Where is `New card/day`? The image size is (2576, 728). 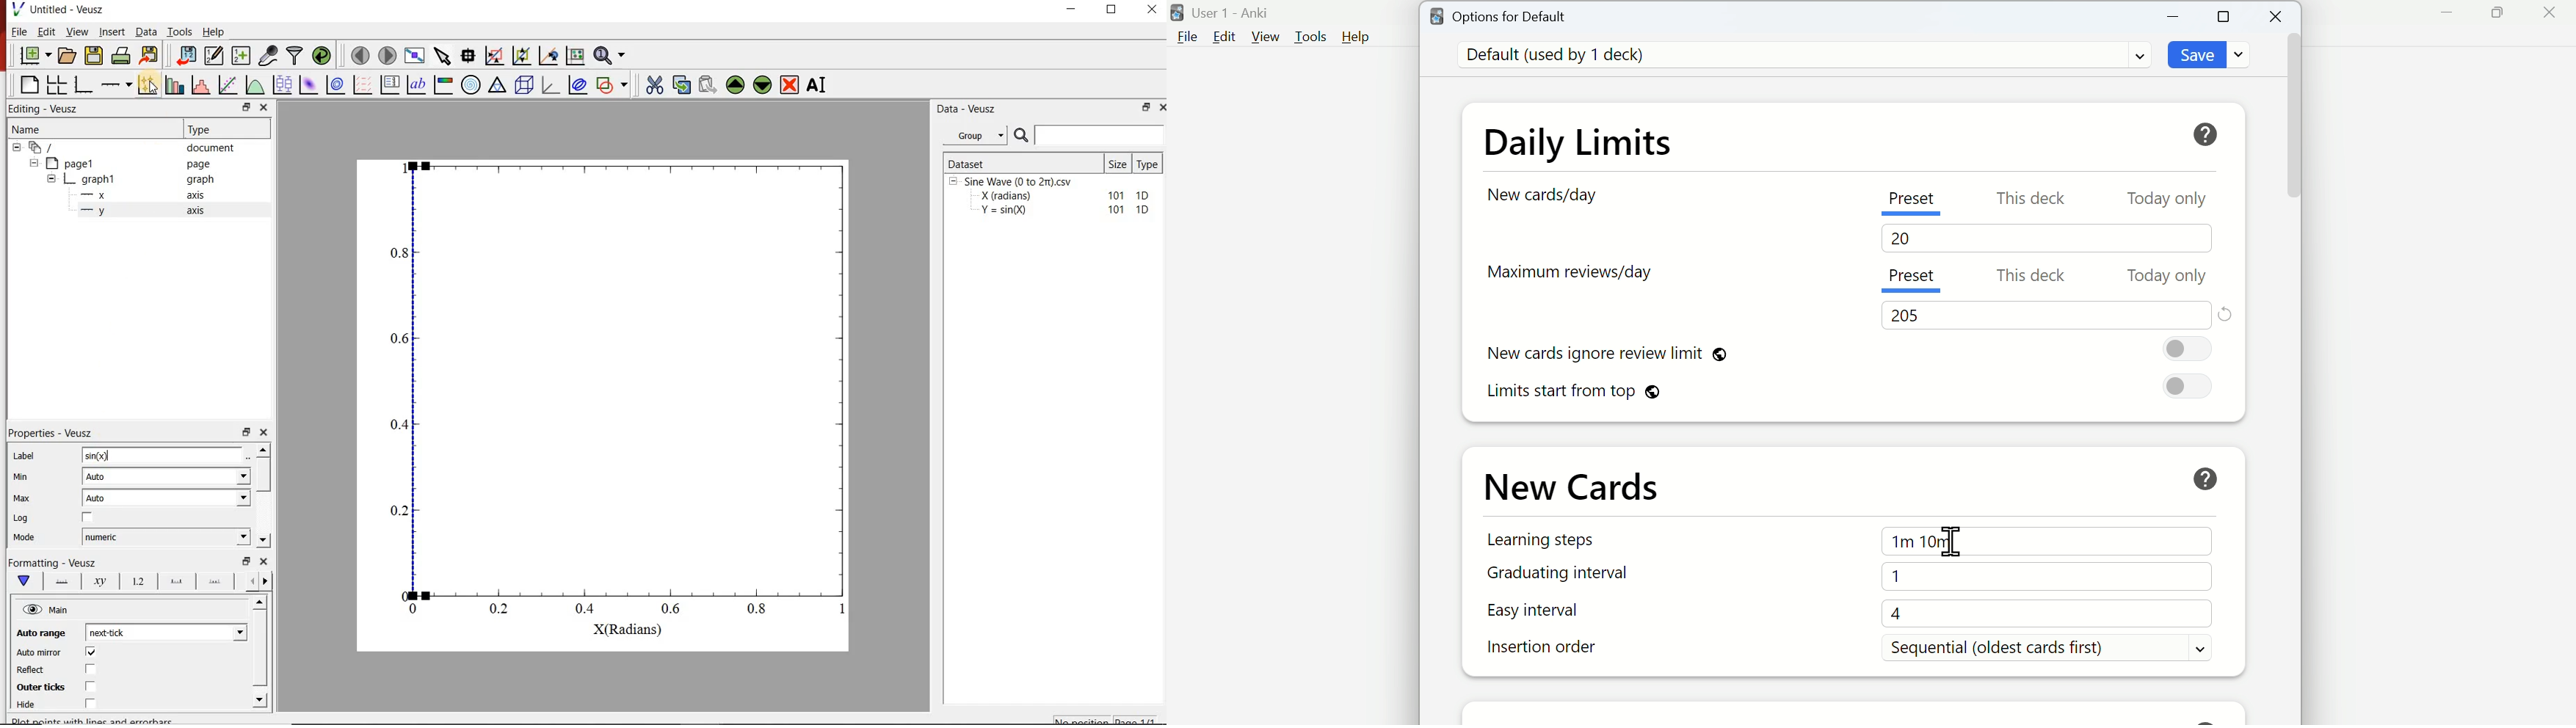
New card/day is located at coordinates (1543, 195).